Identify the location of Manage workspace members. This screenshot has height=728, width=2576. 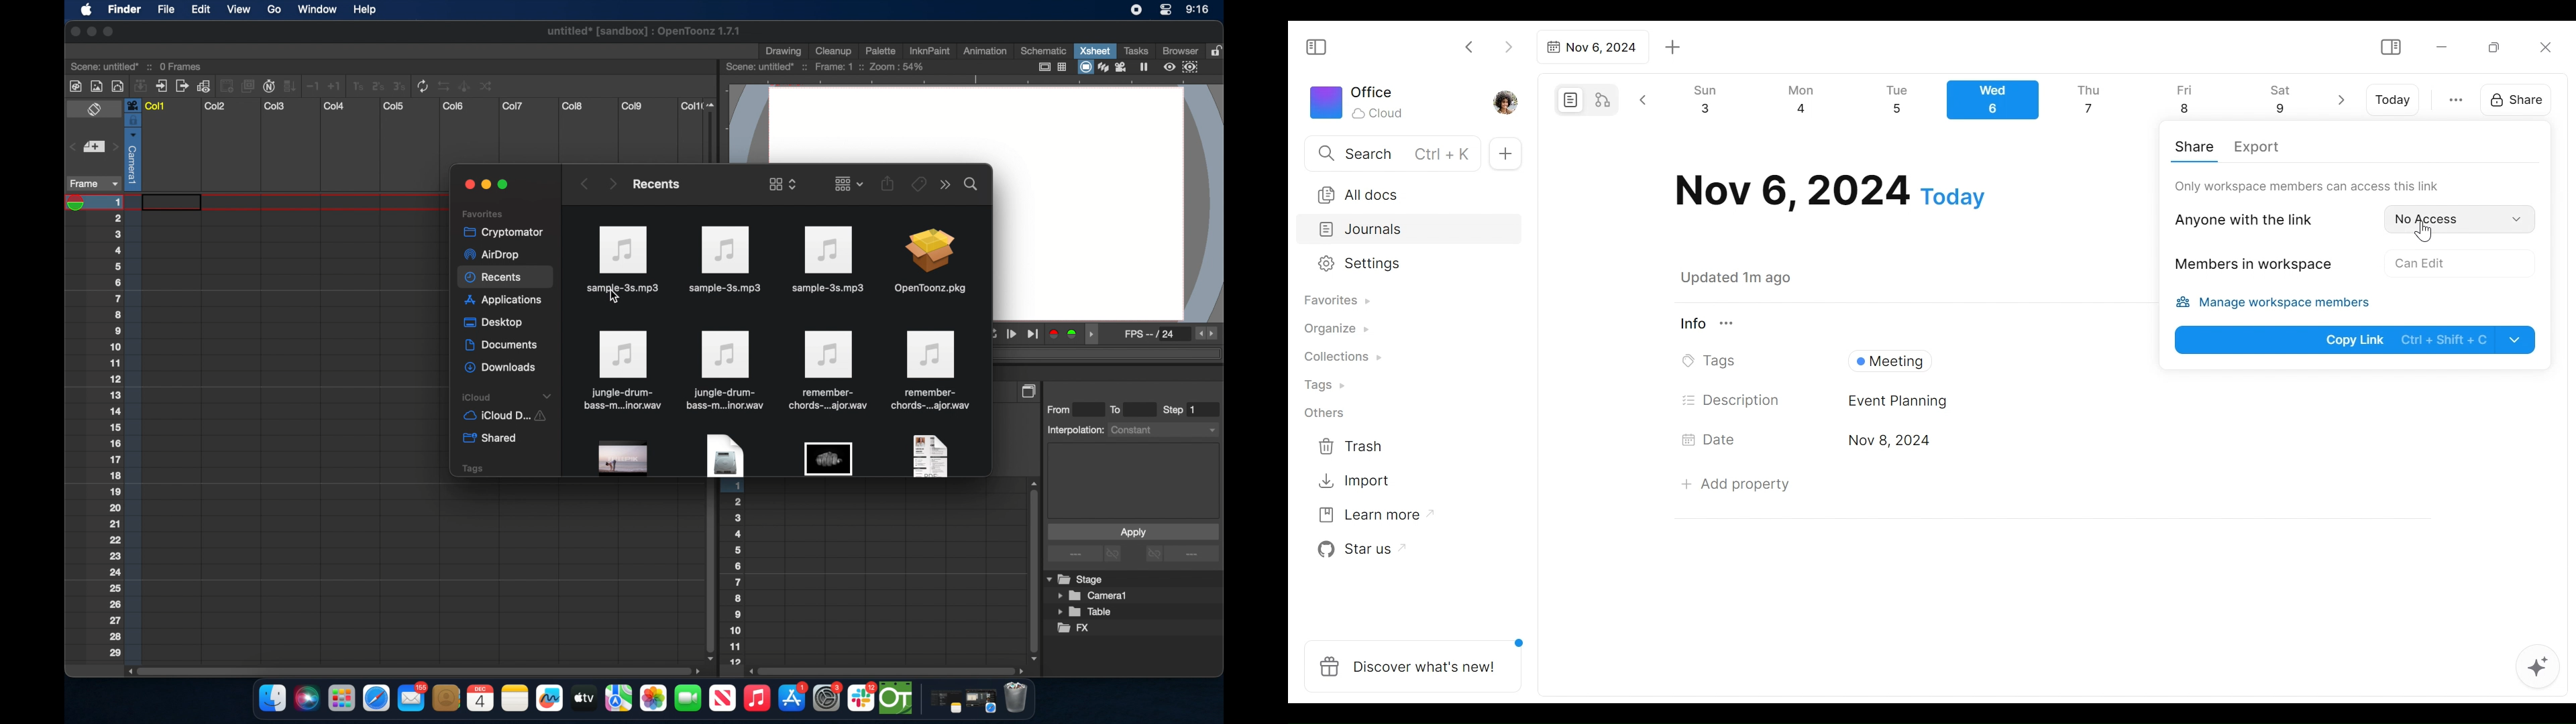
(2280, 304).